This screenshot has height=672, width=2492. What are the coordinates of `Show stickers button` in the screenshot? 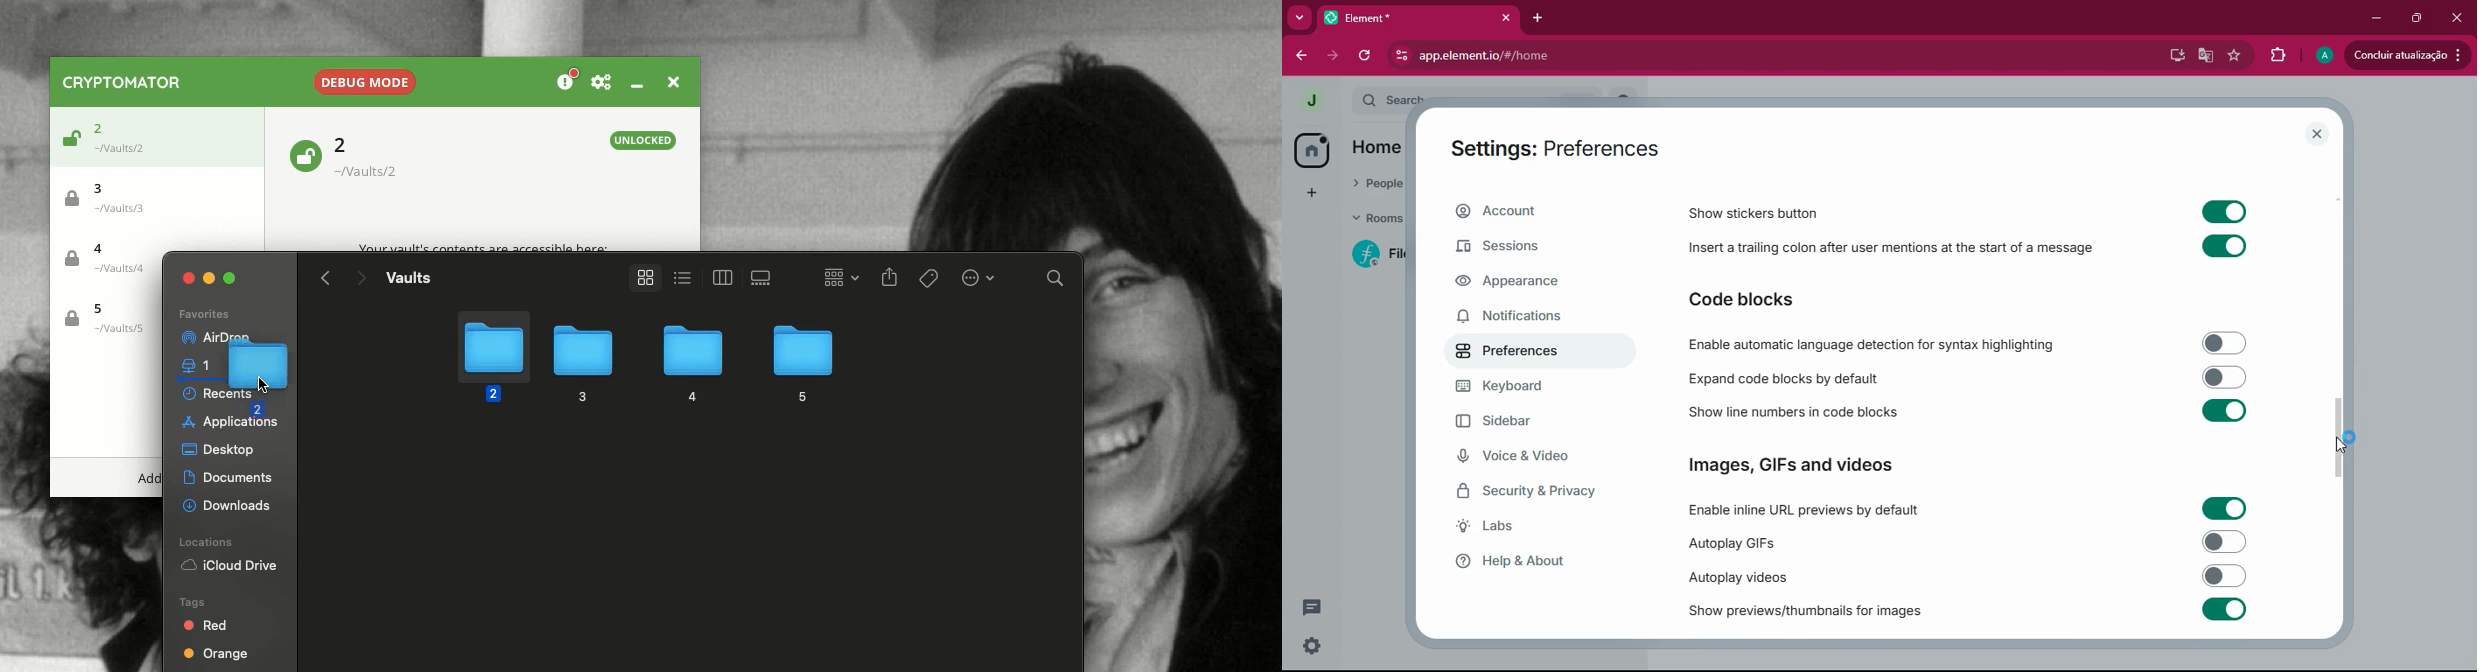 It's located at (1748, 214).